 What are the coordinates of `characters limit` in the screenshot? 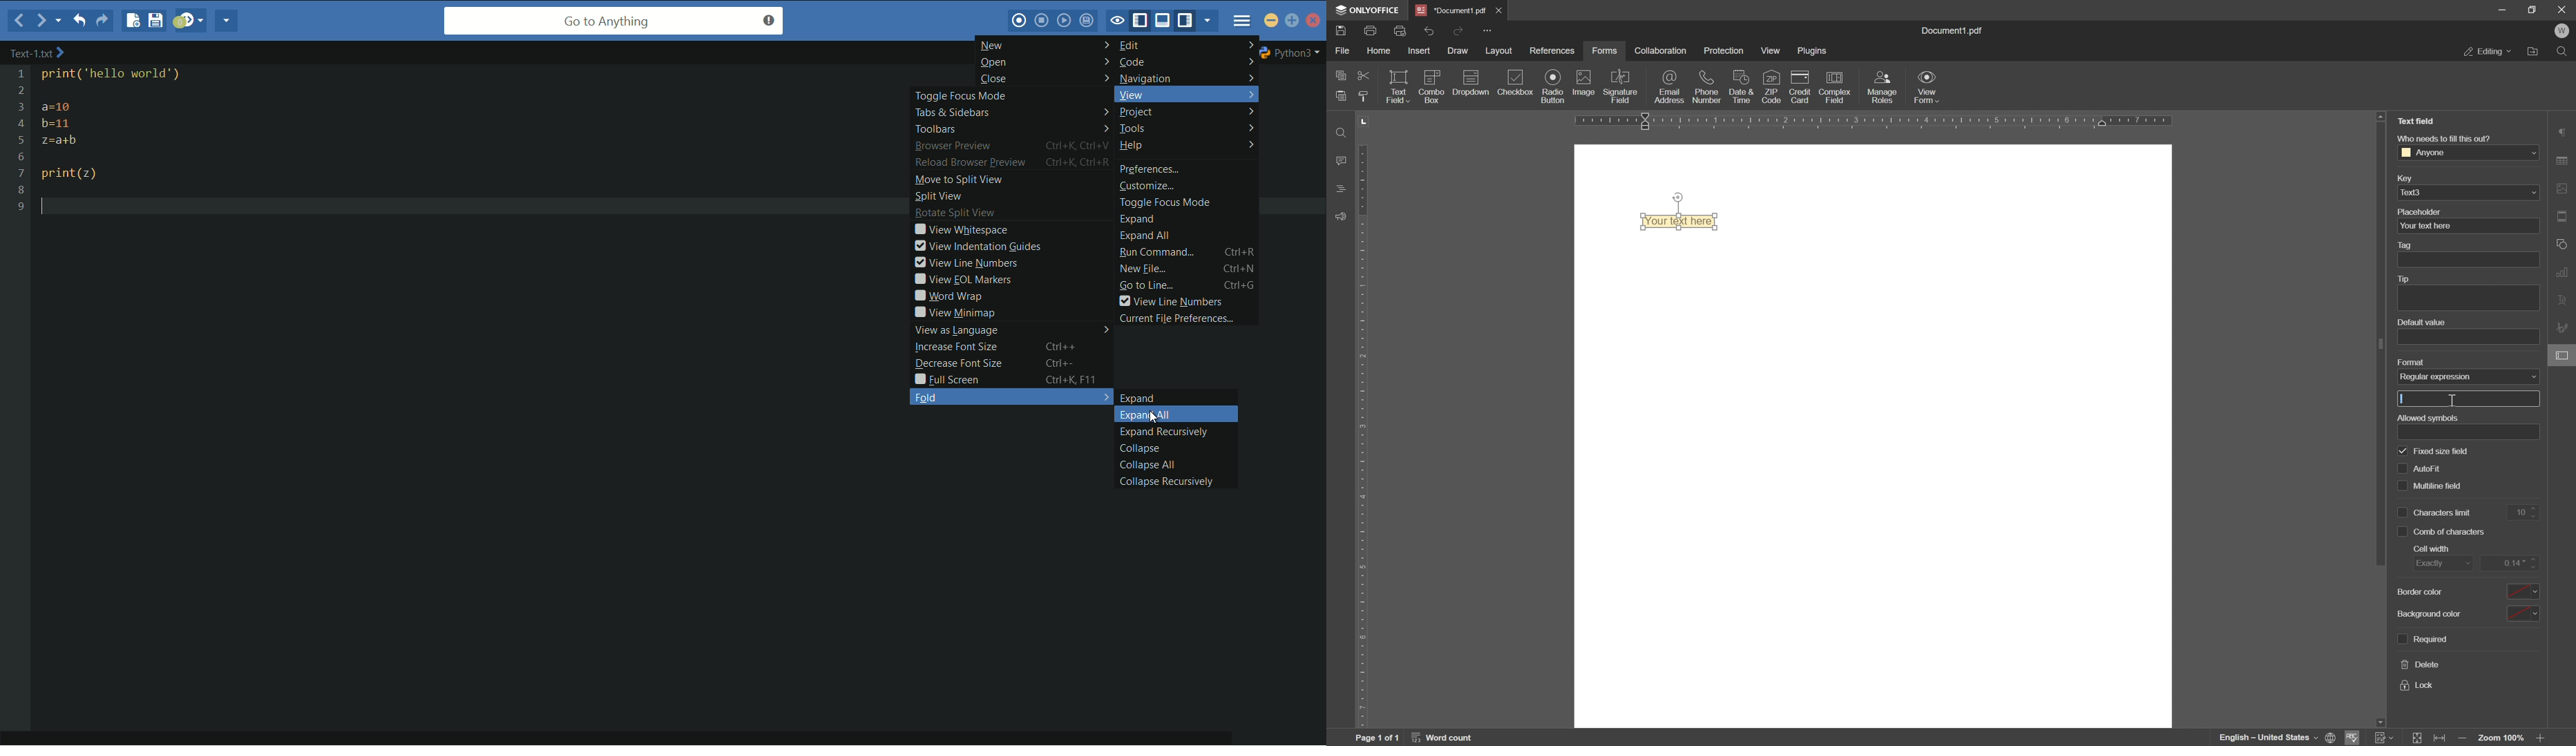 It's located at (2444, 512).